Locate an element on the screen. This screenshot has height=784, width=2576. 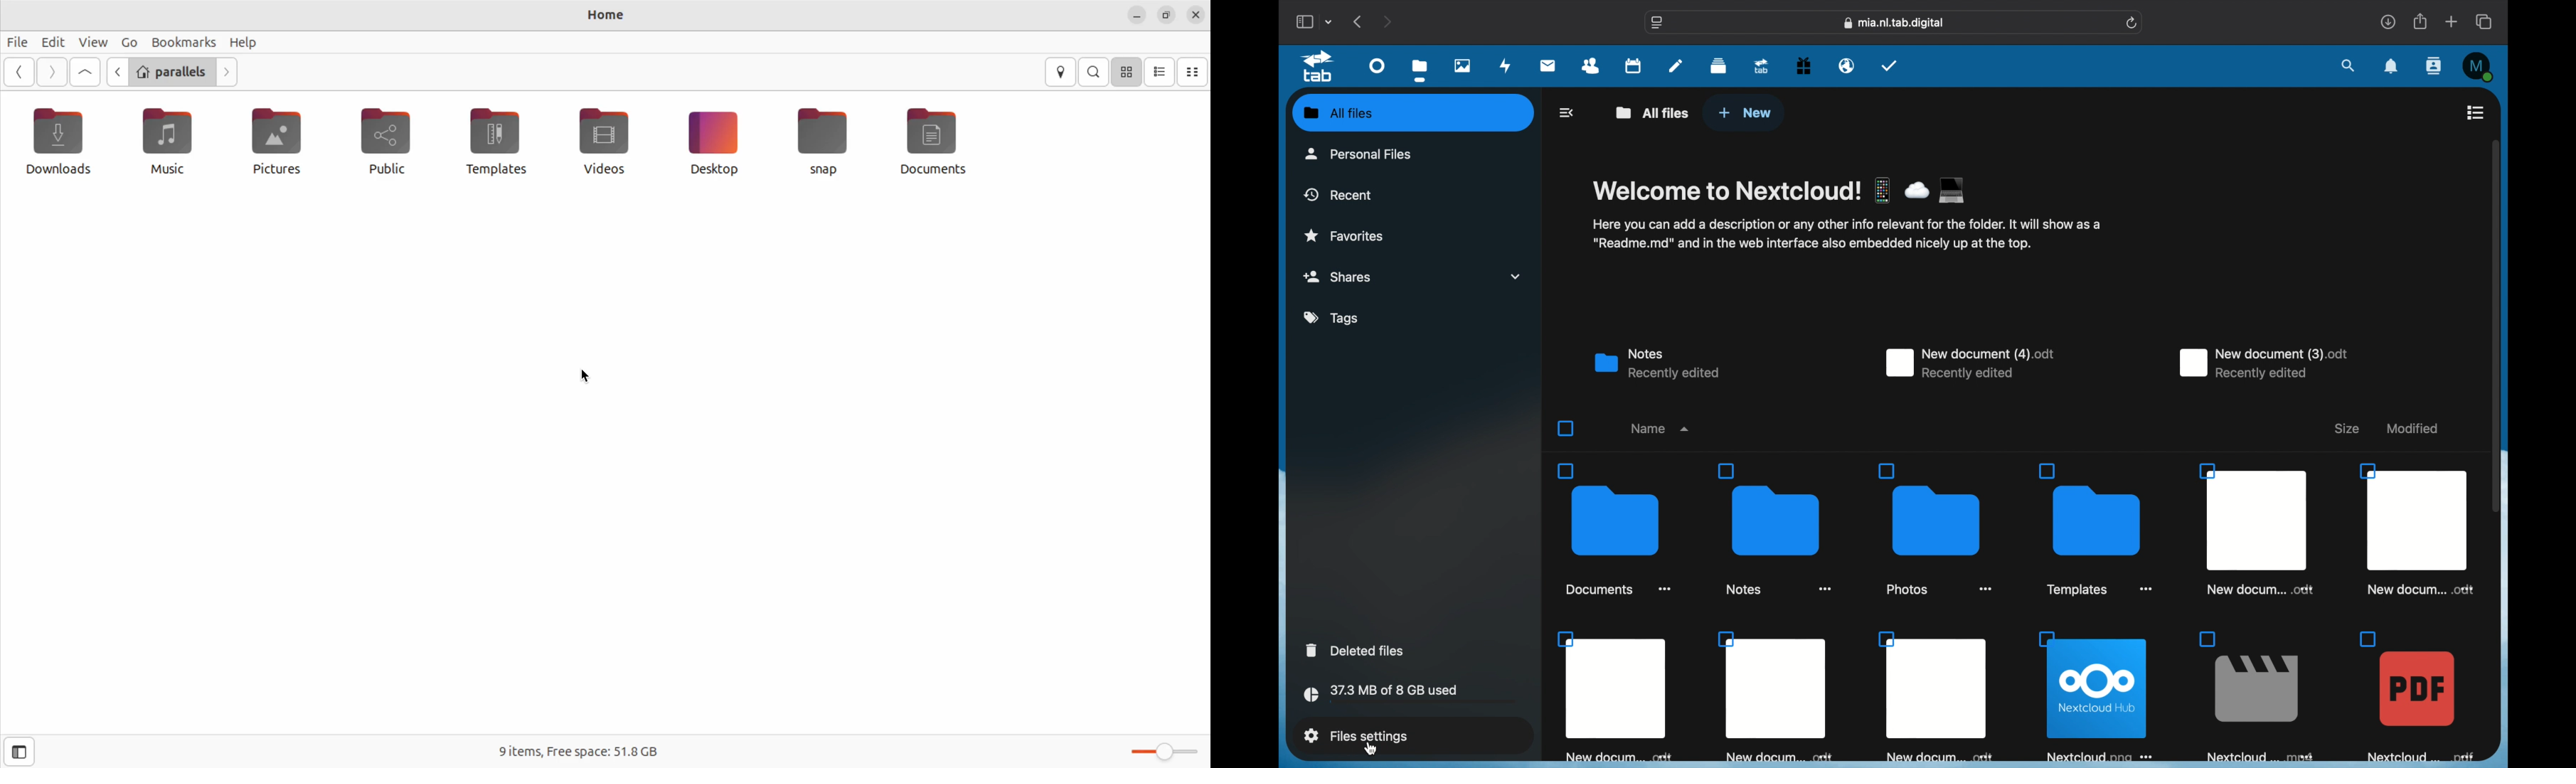
new document is located at coordinates (2262, 364).